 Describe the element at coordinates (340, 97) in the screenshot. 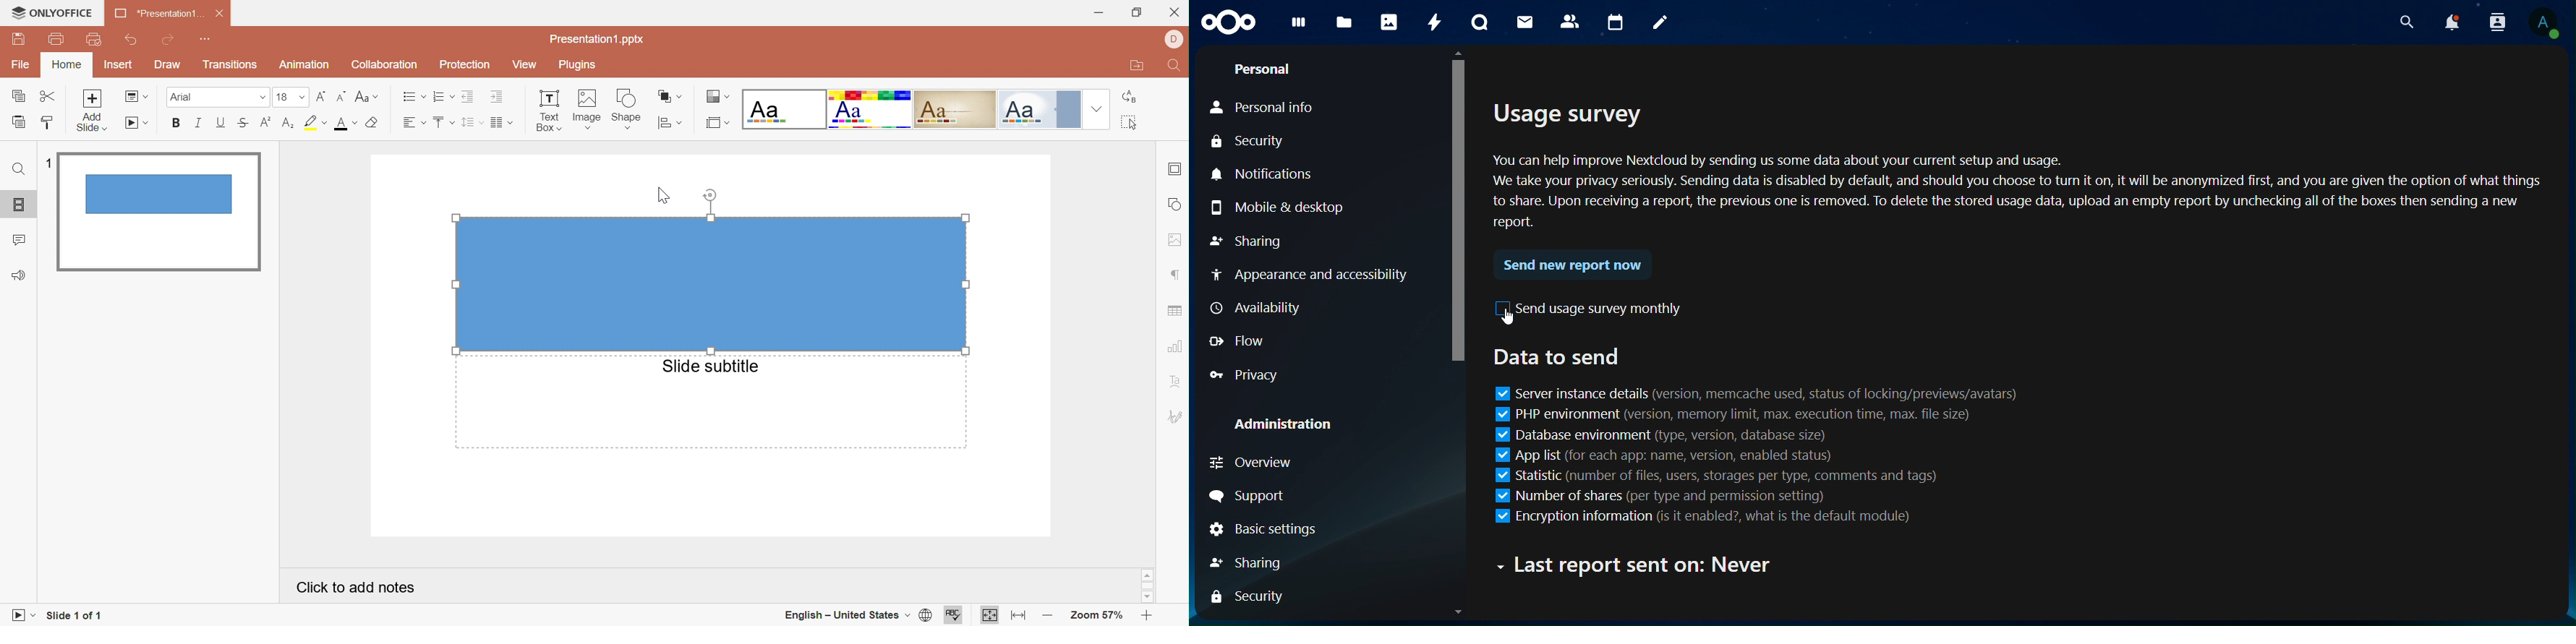

I see `Decrement font size` at that location.